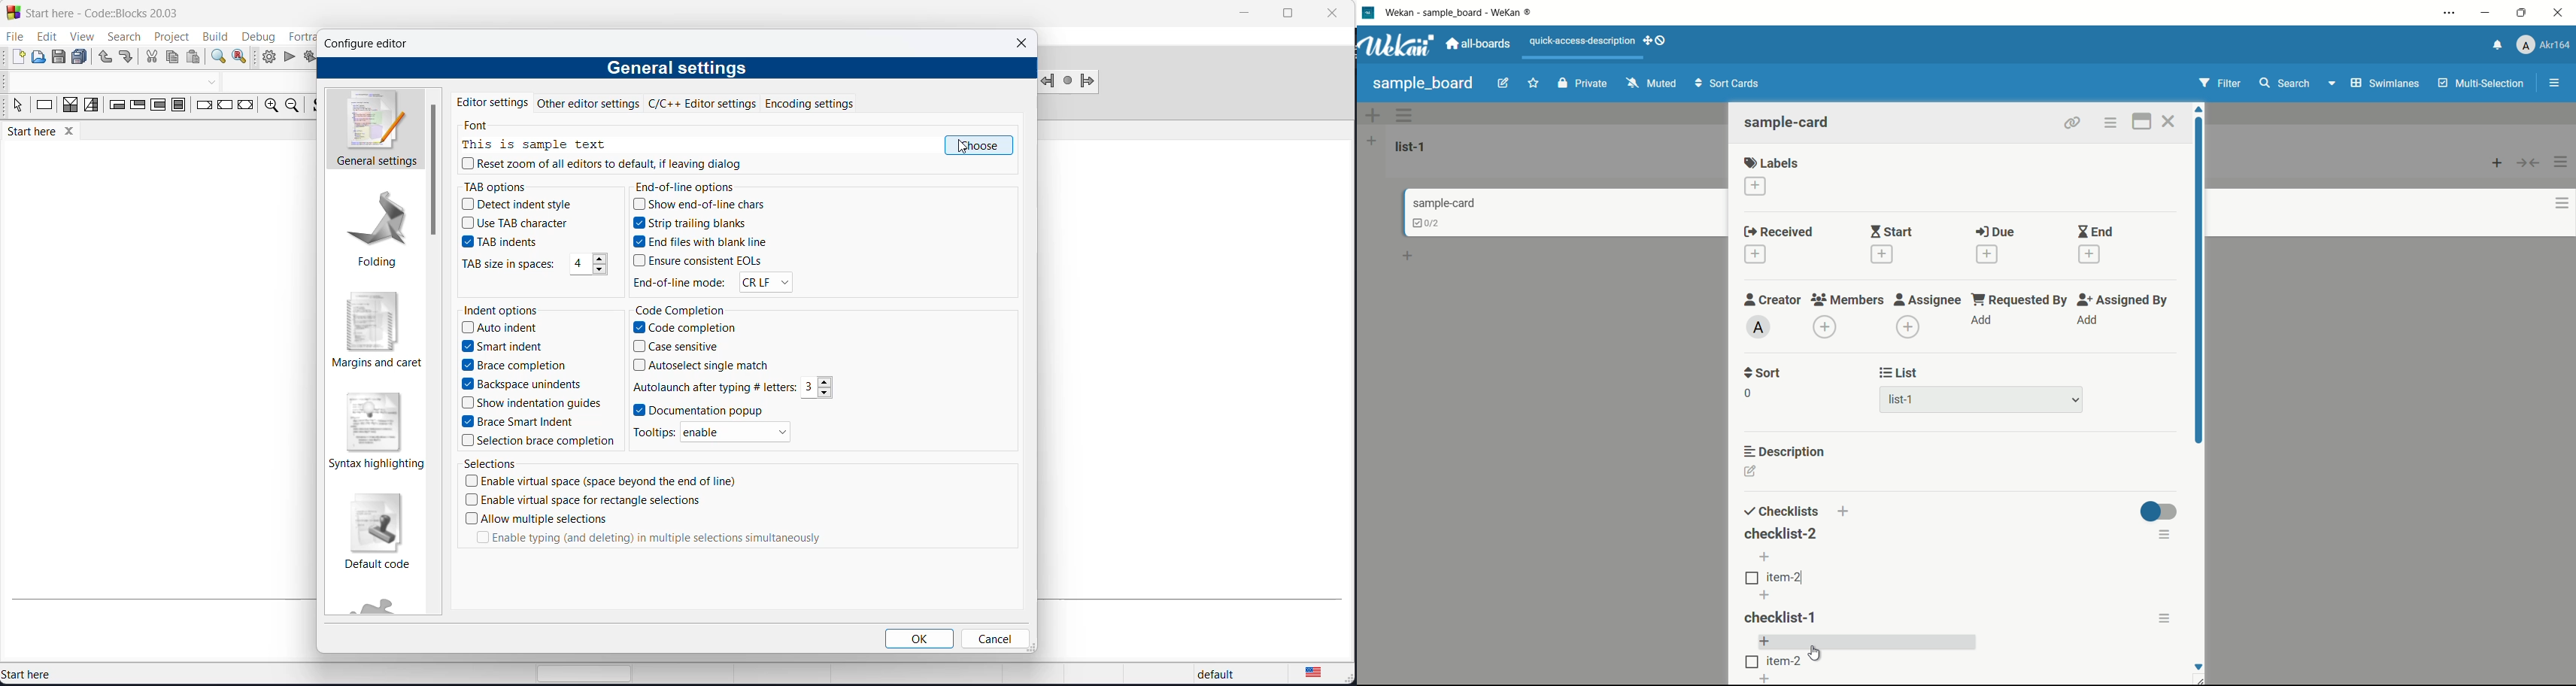 The width and height of the screenshot is (2576, 700). I want to click on profile, so click(2543, 46).